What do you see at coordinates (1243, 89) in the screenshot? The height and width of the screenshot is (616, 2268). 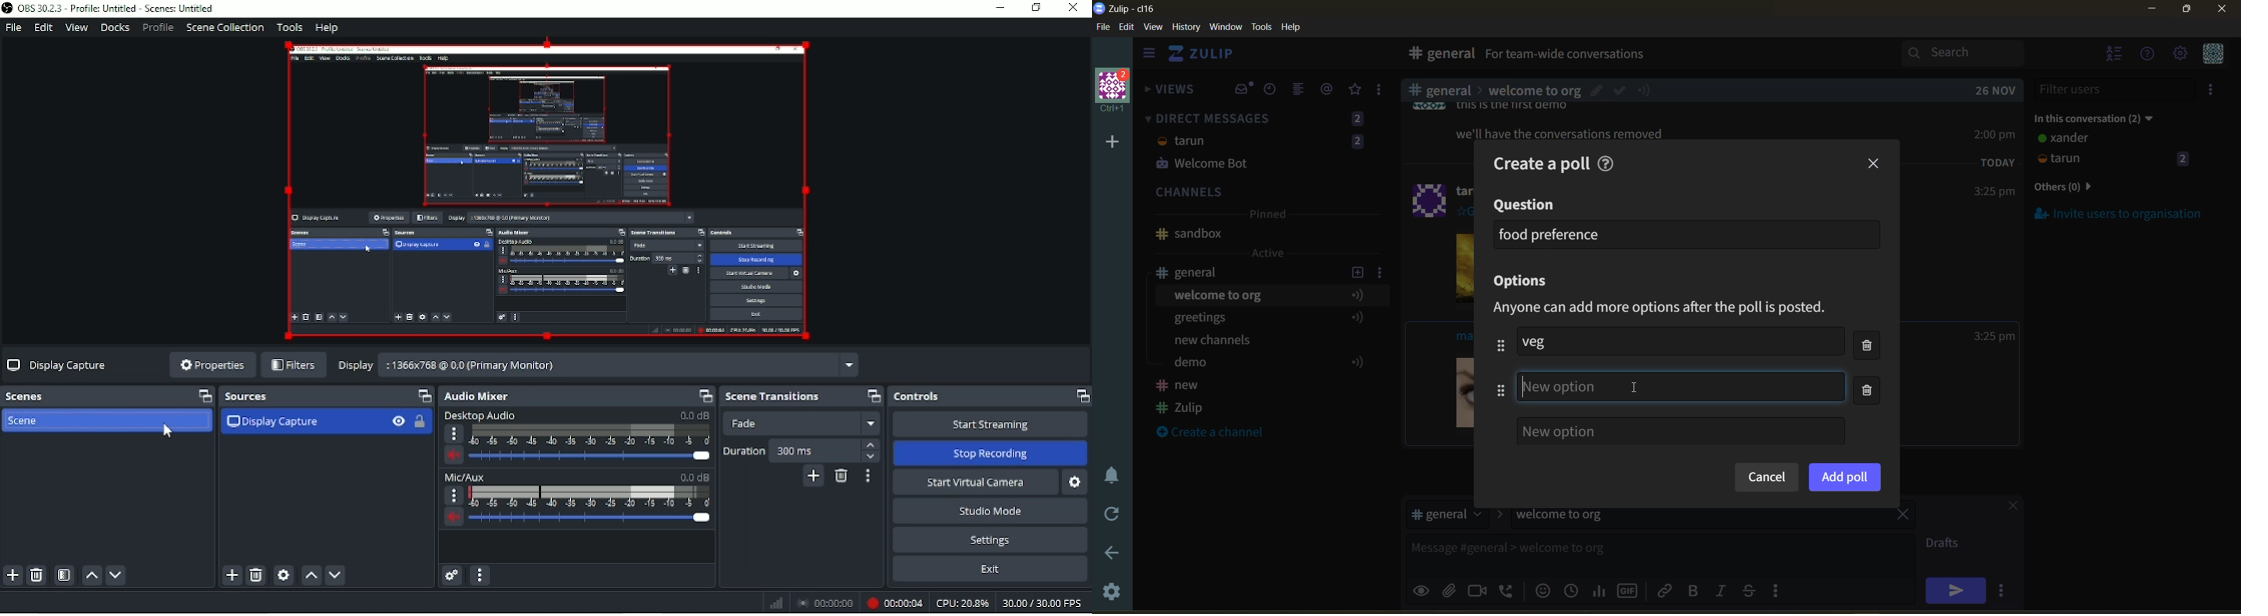 I see `inbox` at bounding box center [1243, 89].